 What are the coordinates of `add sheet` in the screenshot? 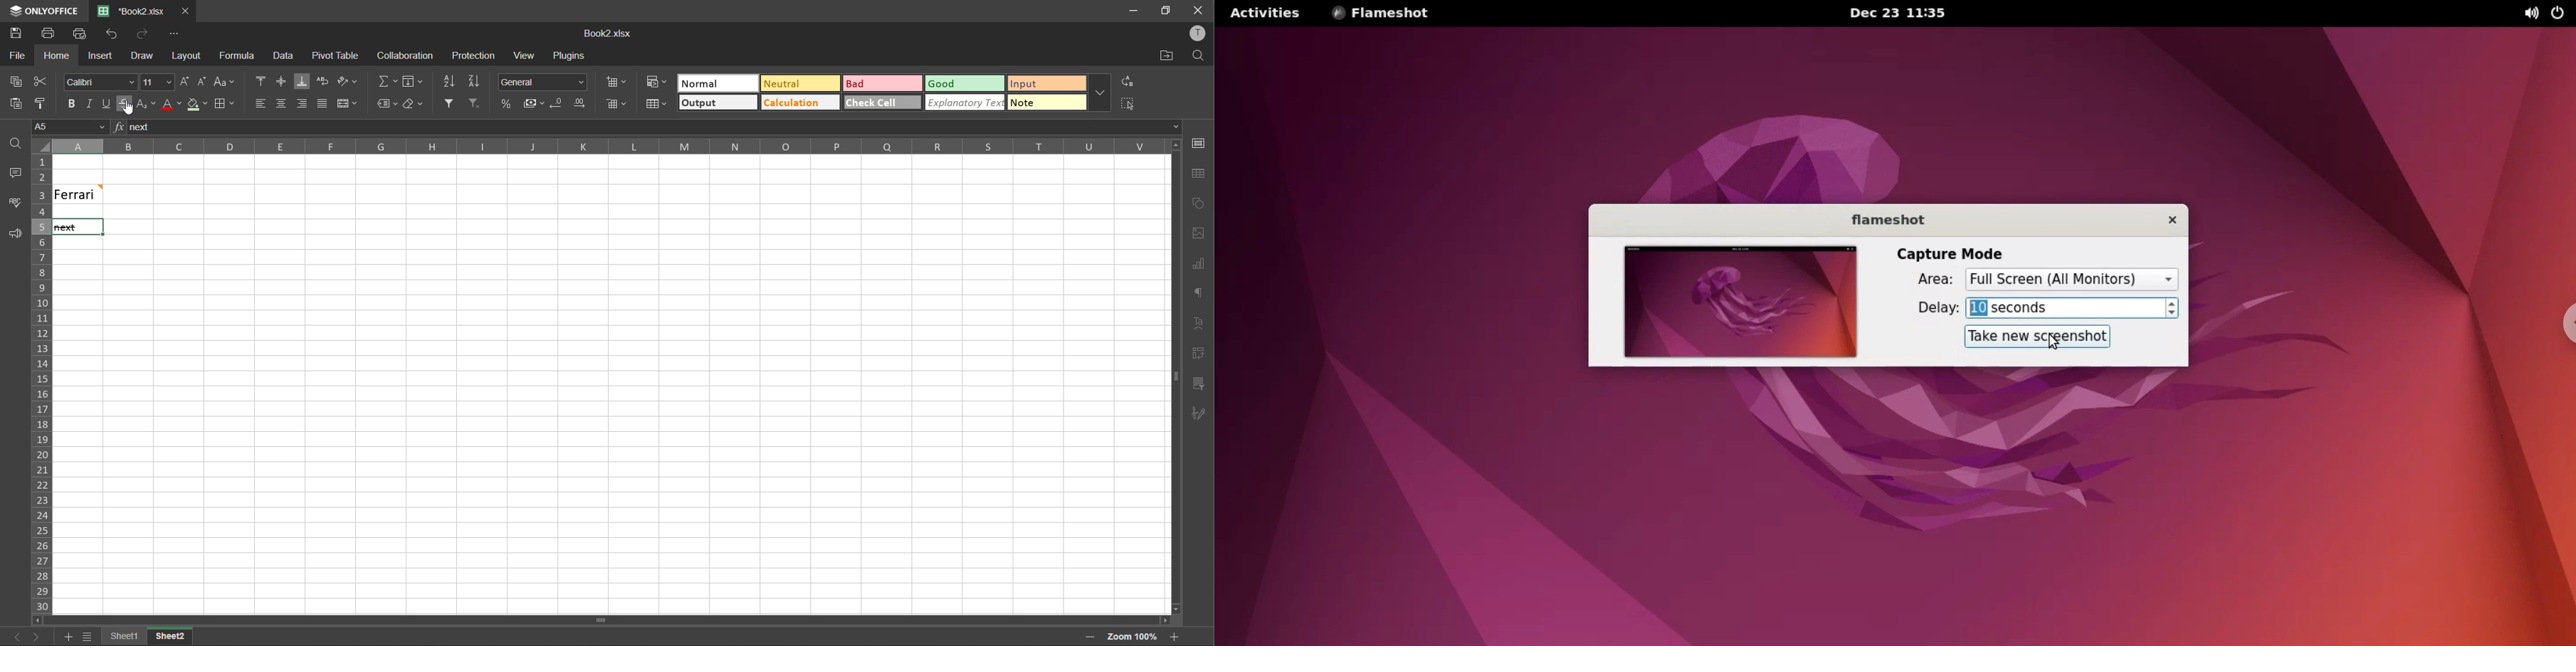 It's located at (69, 637).